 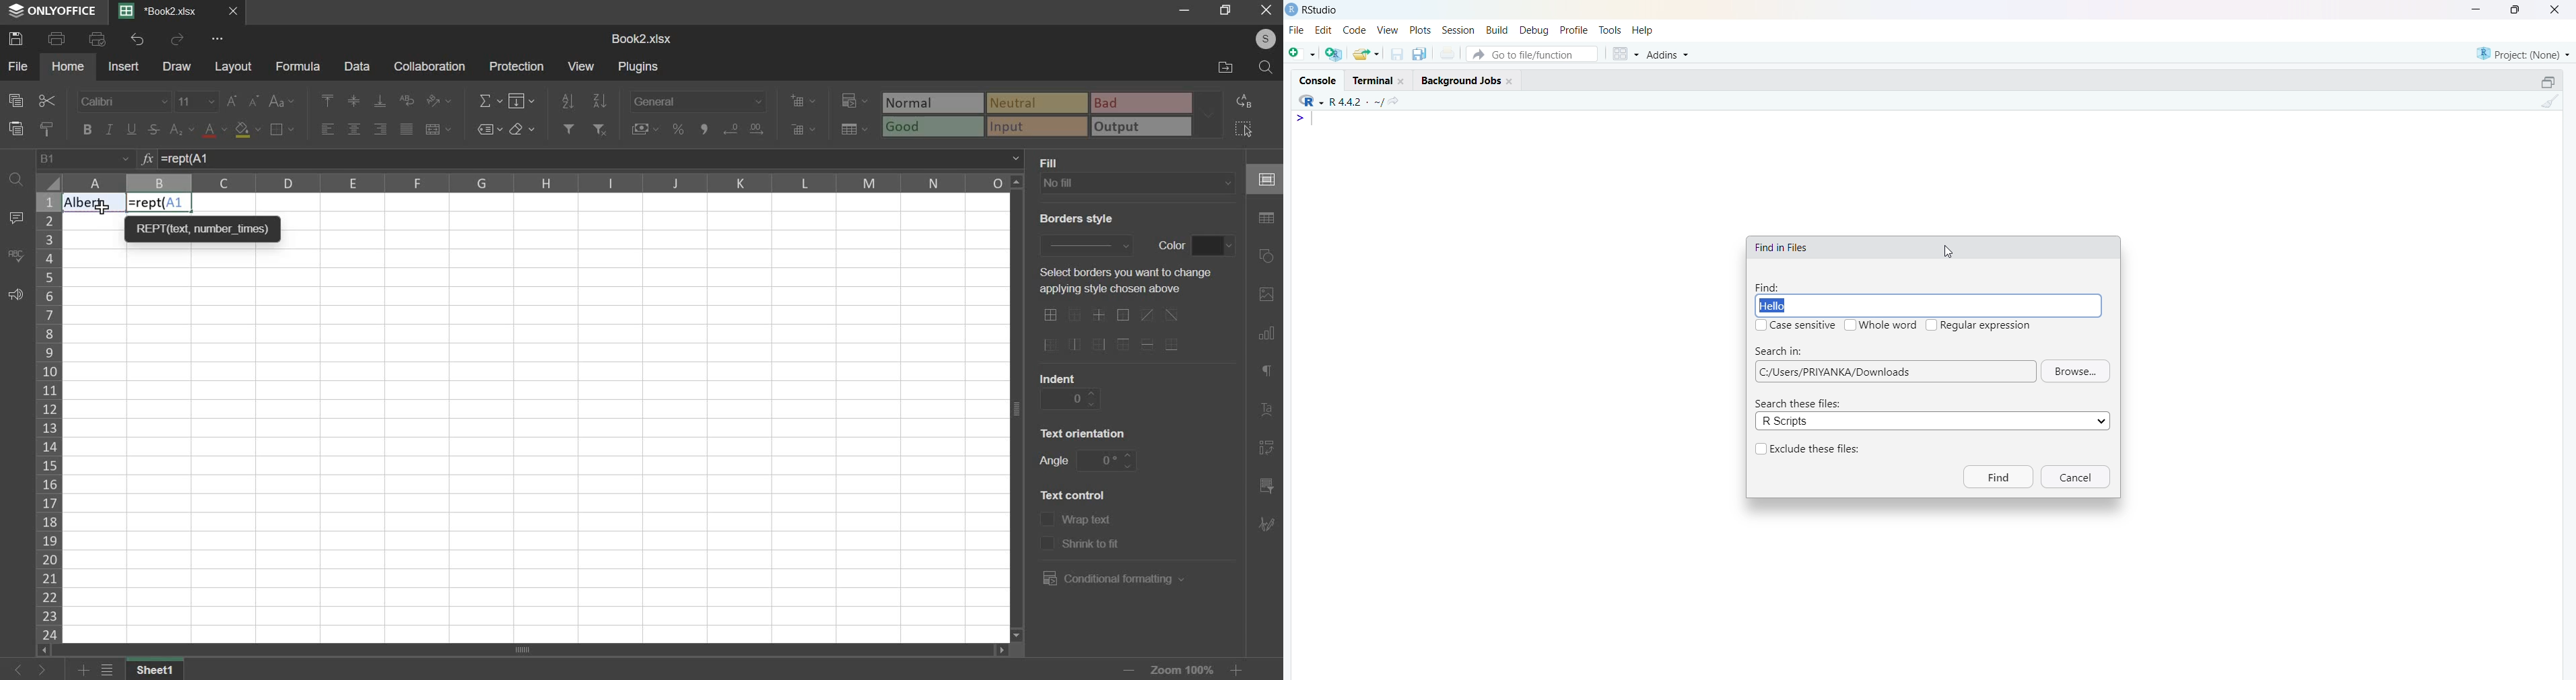 What do you see at coordinates (1319, 81) in the screenshot?
I see `console` at bounding box center [1319, 81].